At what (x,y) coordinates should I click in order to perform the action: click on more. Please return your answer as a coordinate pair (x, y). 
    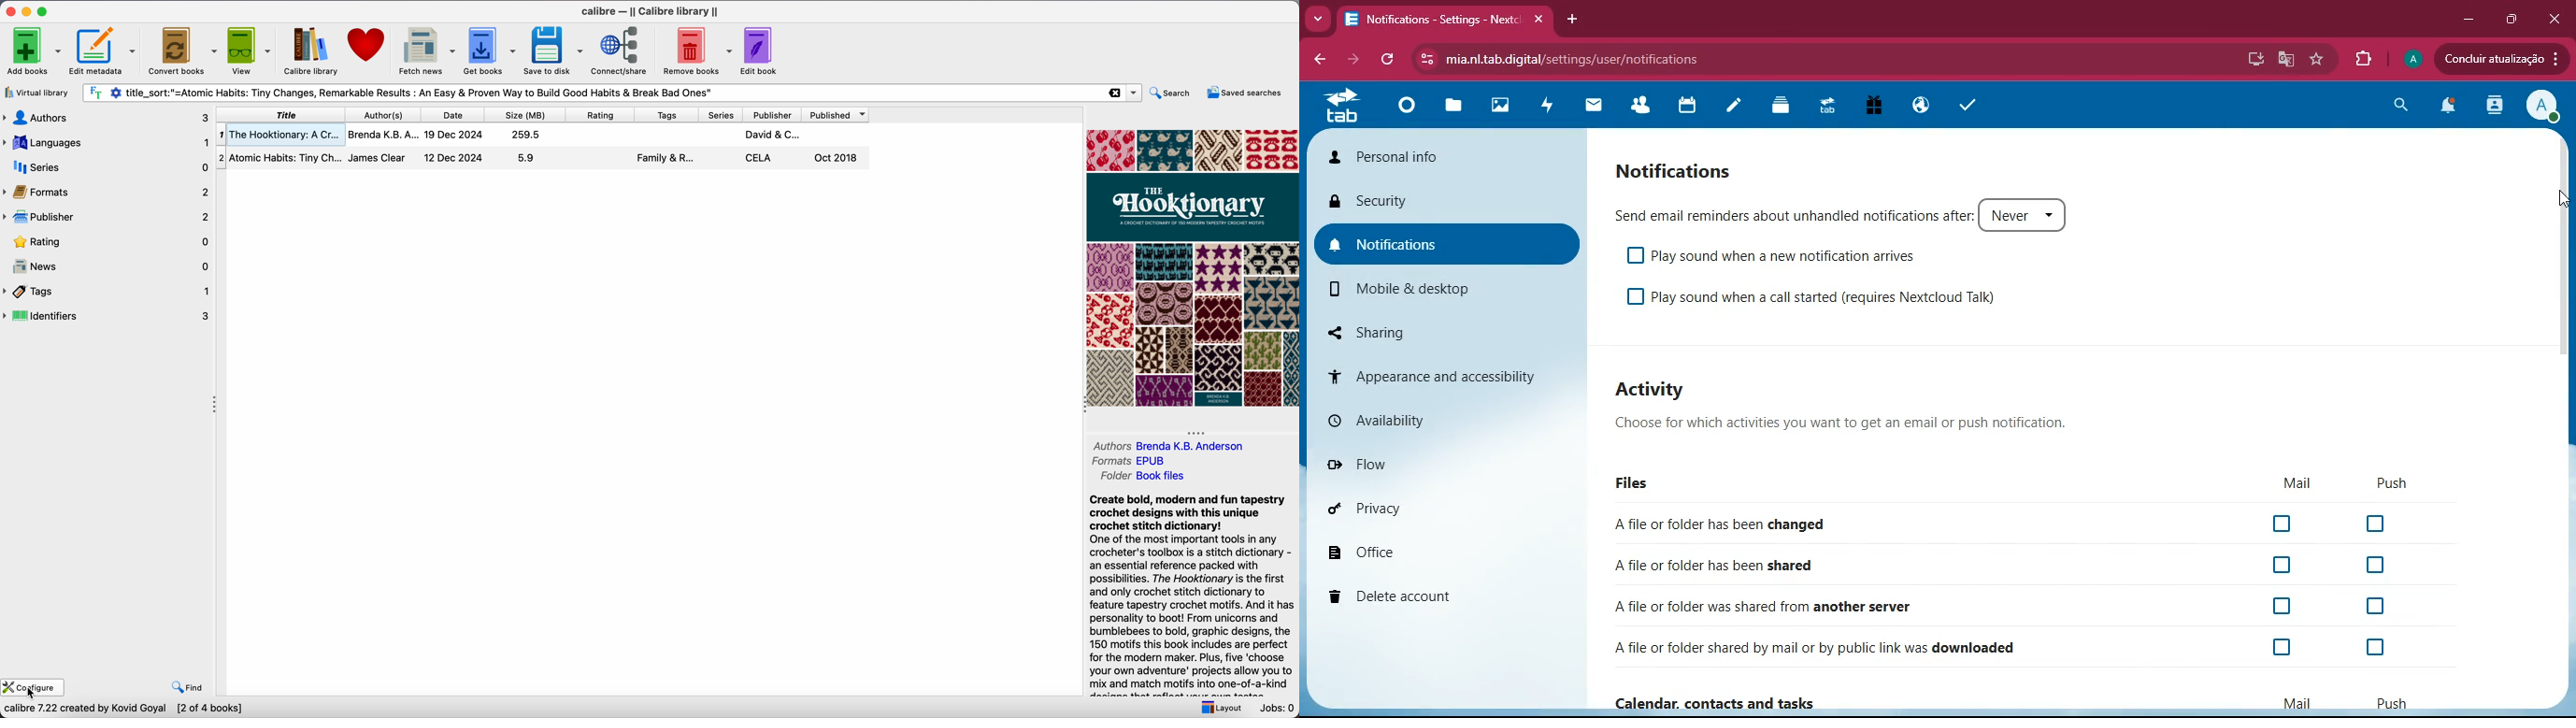
    Looking at the image, I should click on (1316, 20).